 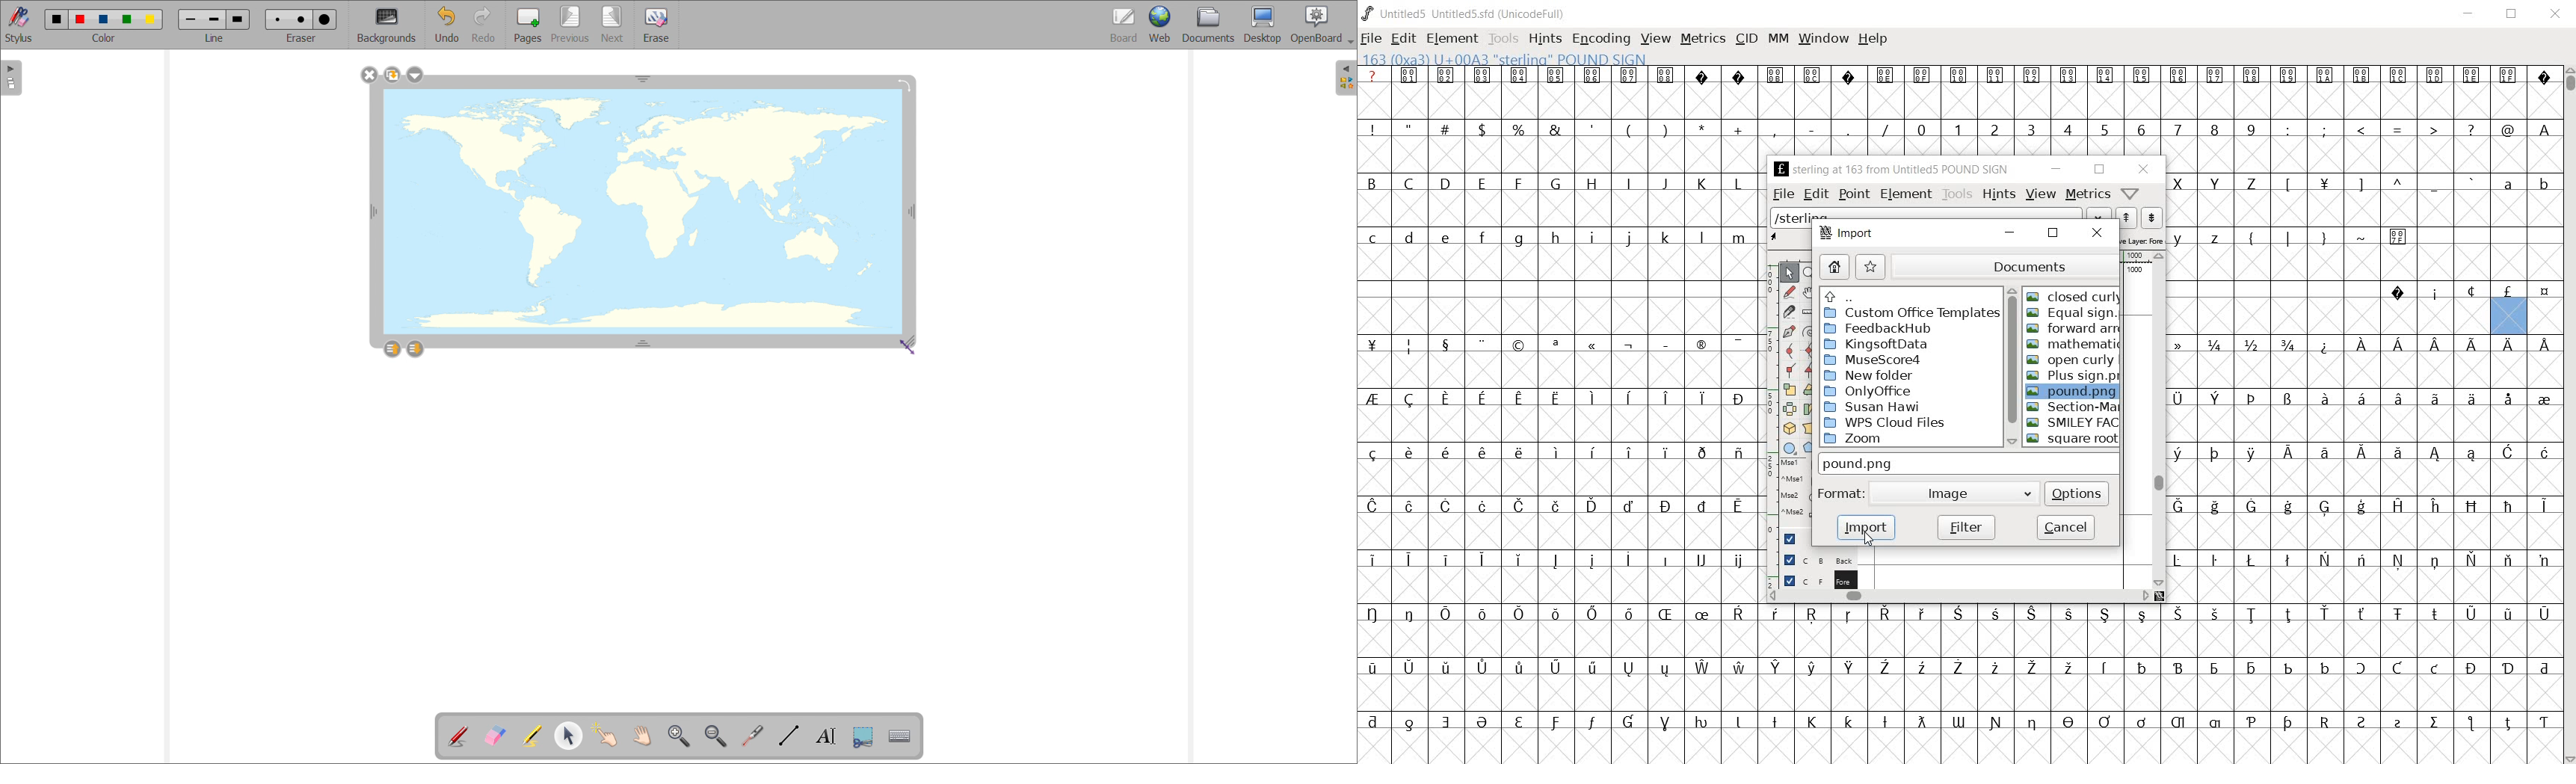 What do you see at coordinates (1701, 40) in the screenshot?
I see `METRICS` at bounding box center [1701, 40].